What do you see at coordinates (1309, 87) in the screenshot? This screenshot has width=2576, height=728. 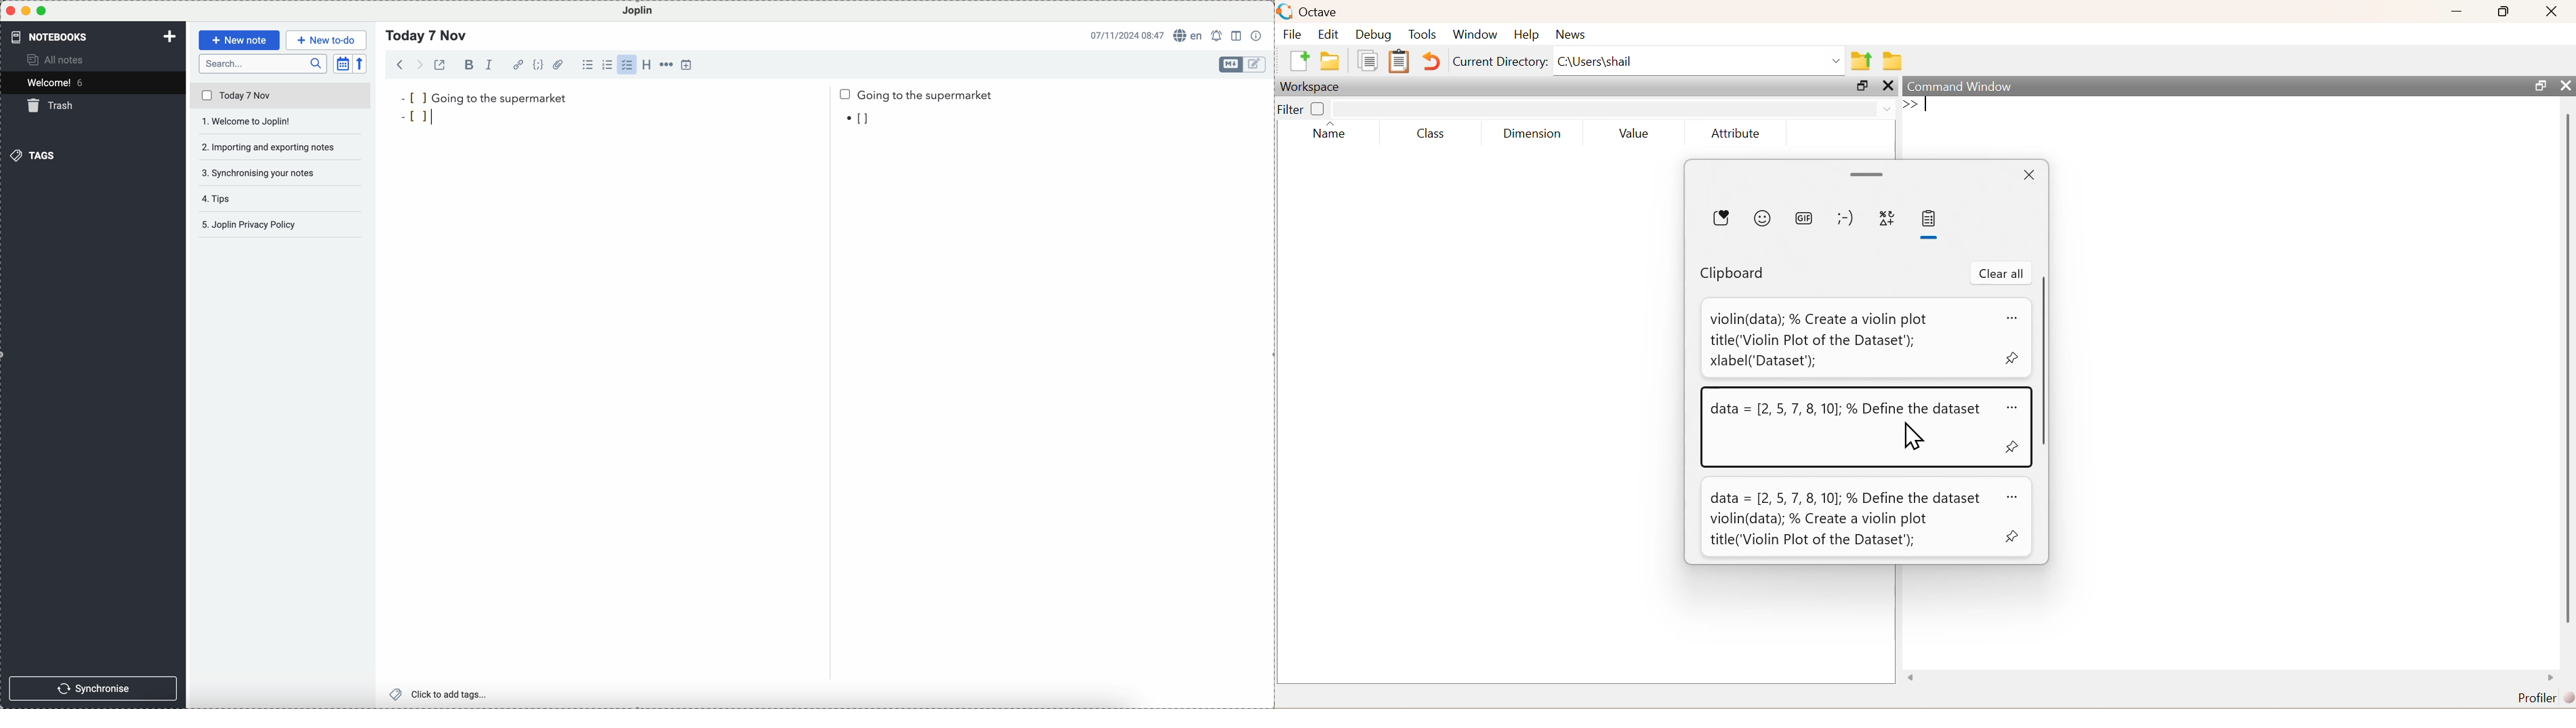 I see `Workspace` at bounding box center [1309, 87].